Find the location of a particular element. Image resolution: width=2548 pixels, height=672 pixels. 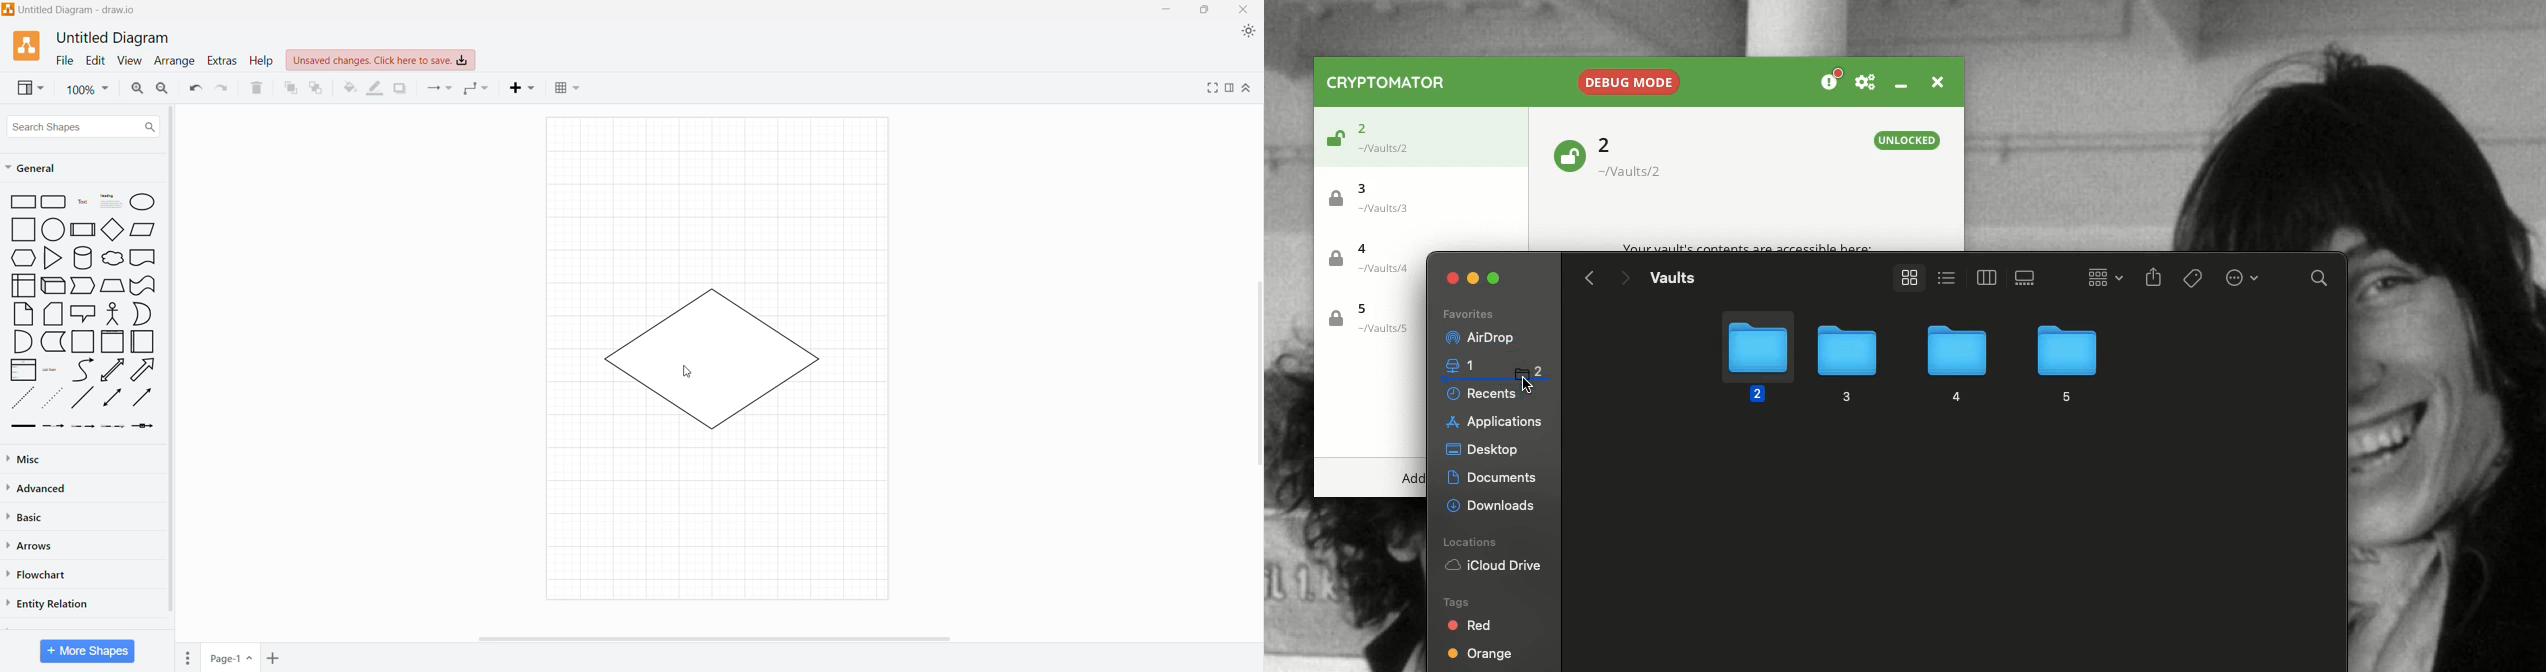

Red is located at coordinates (1471, 625).